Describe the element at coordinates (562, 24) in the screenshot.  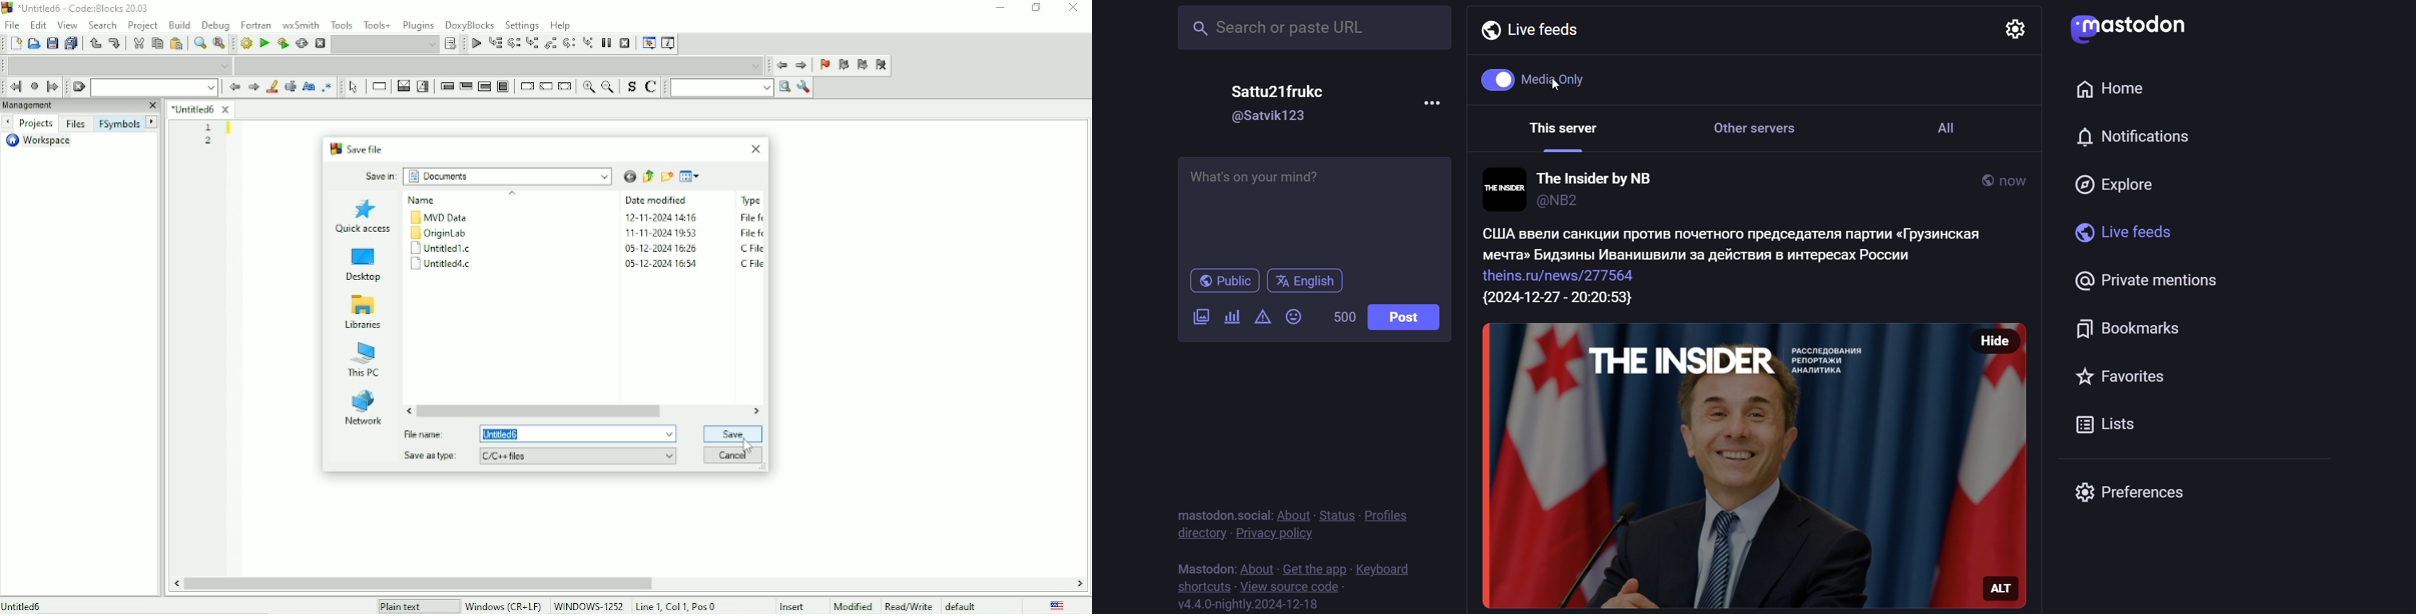
I see `Help` at that location.